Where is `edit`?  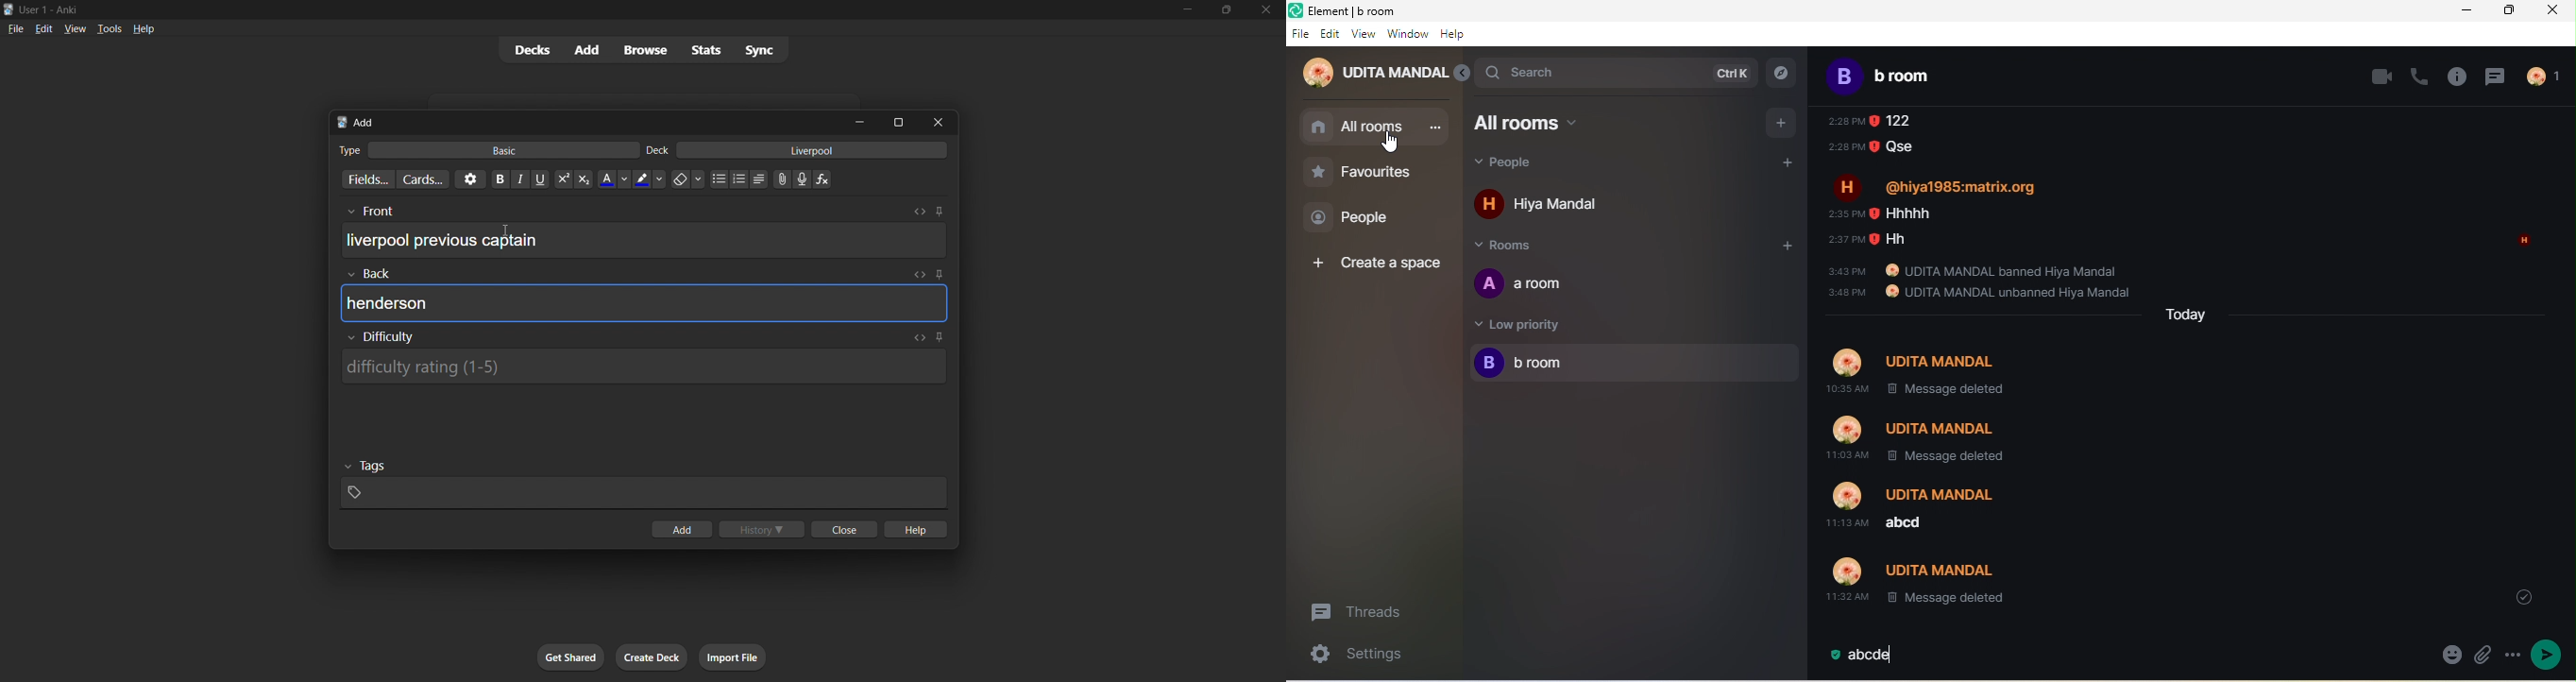 edit is located at coordinates (40, 27).